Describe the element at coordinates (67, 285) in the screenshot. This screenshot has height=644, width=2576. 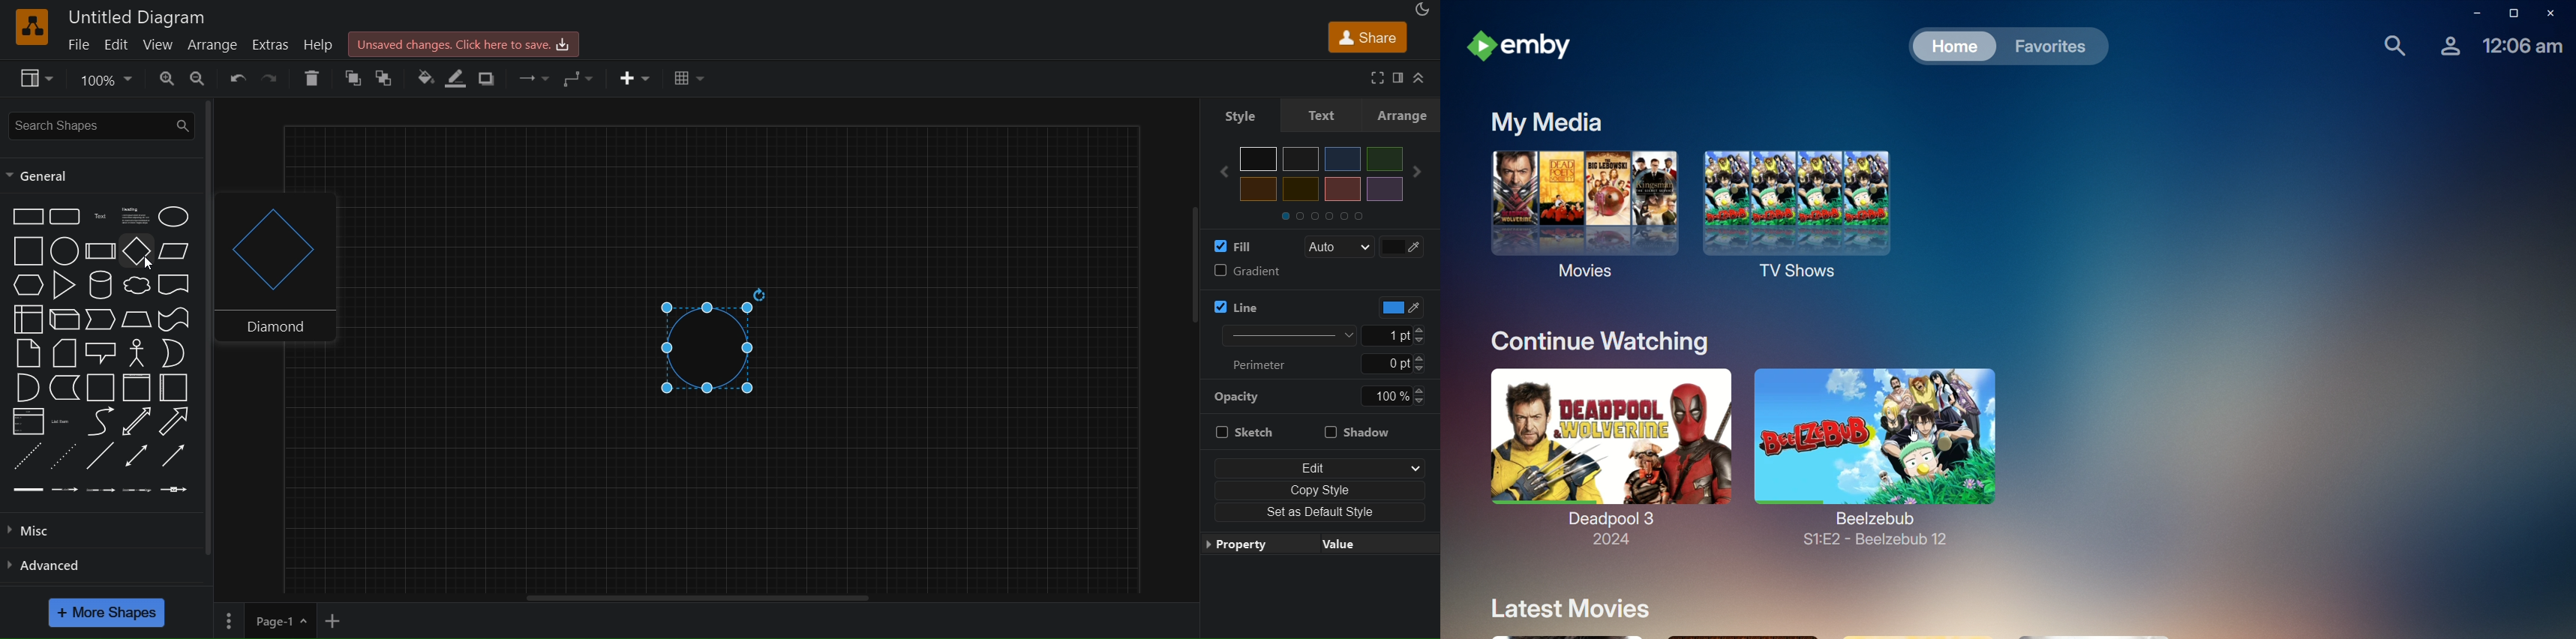
I see `triangle` at that location.